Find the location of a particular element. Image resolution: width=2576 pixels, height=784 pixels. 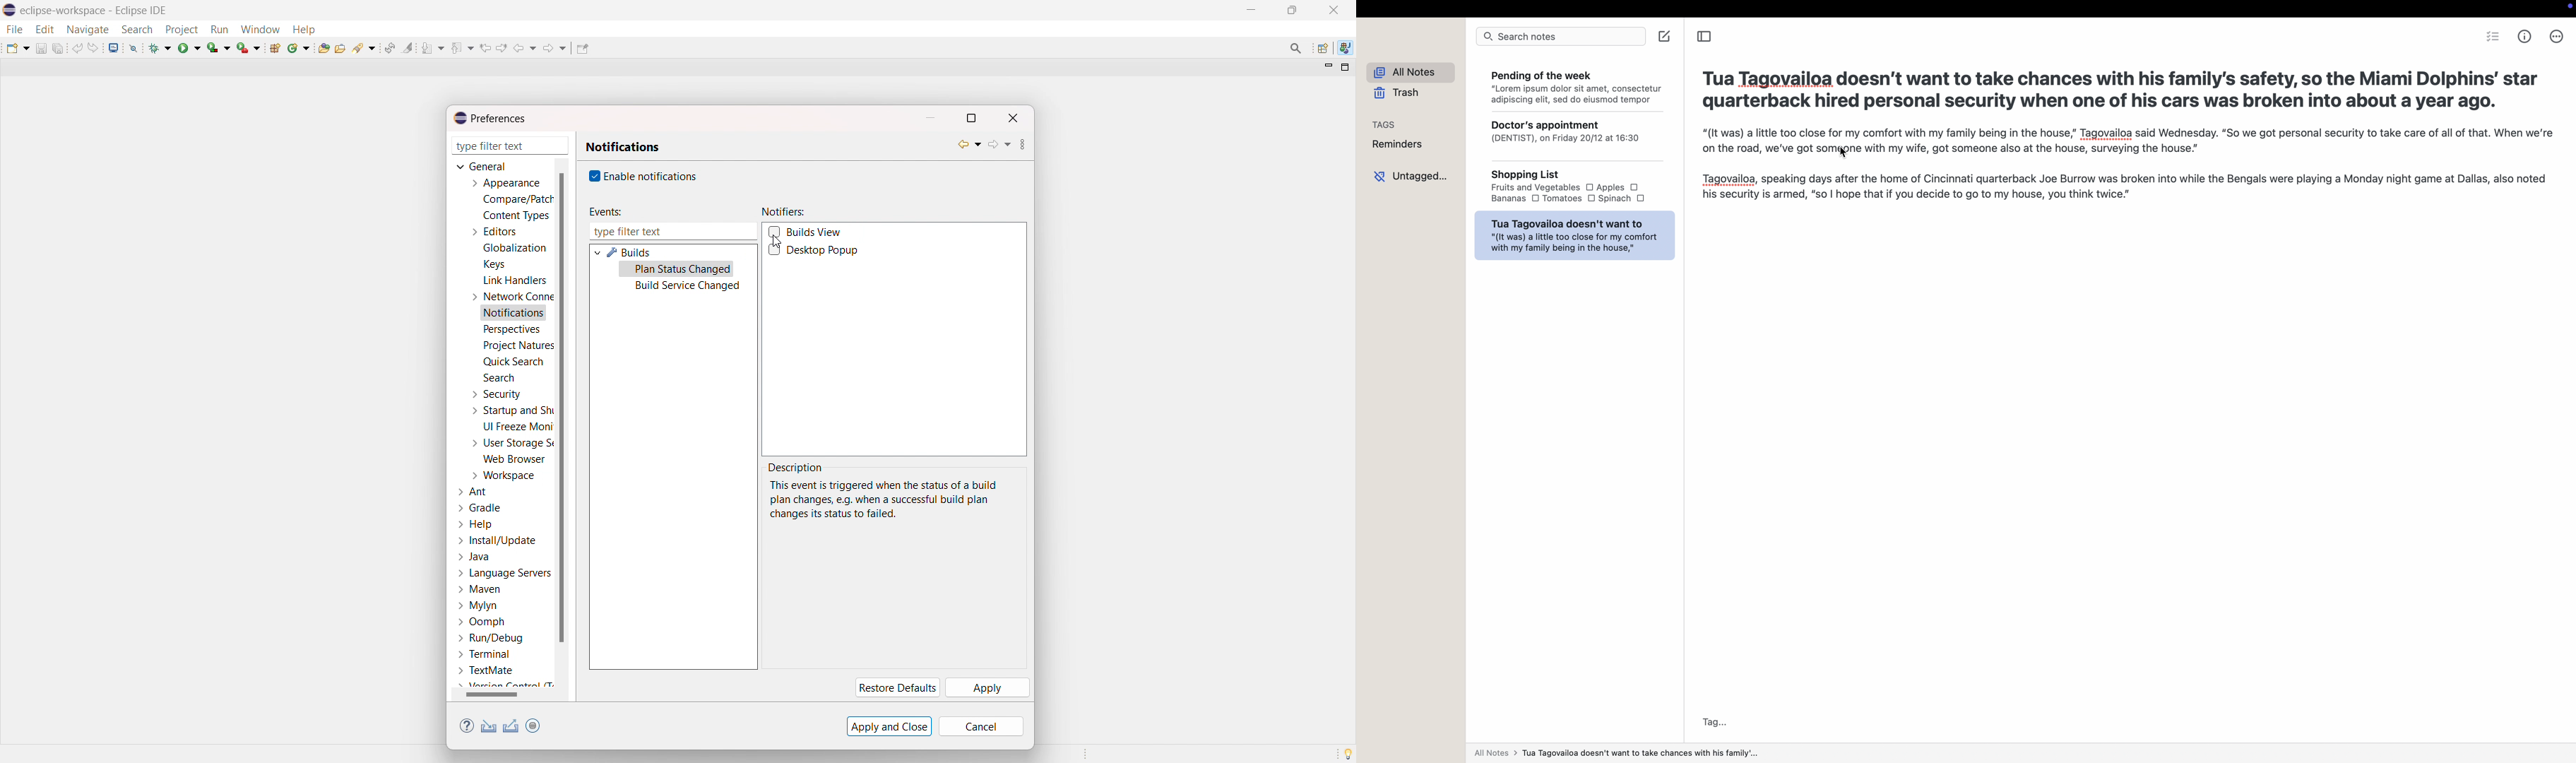

window is located at coordinates (260, 29).